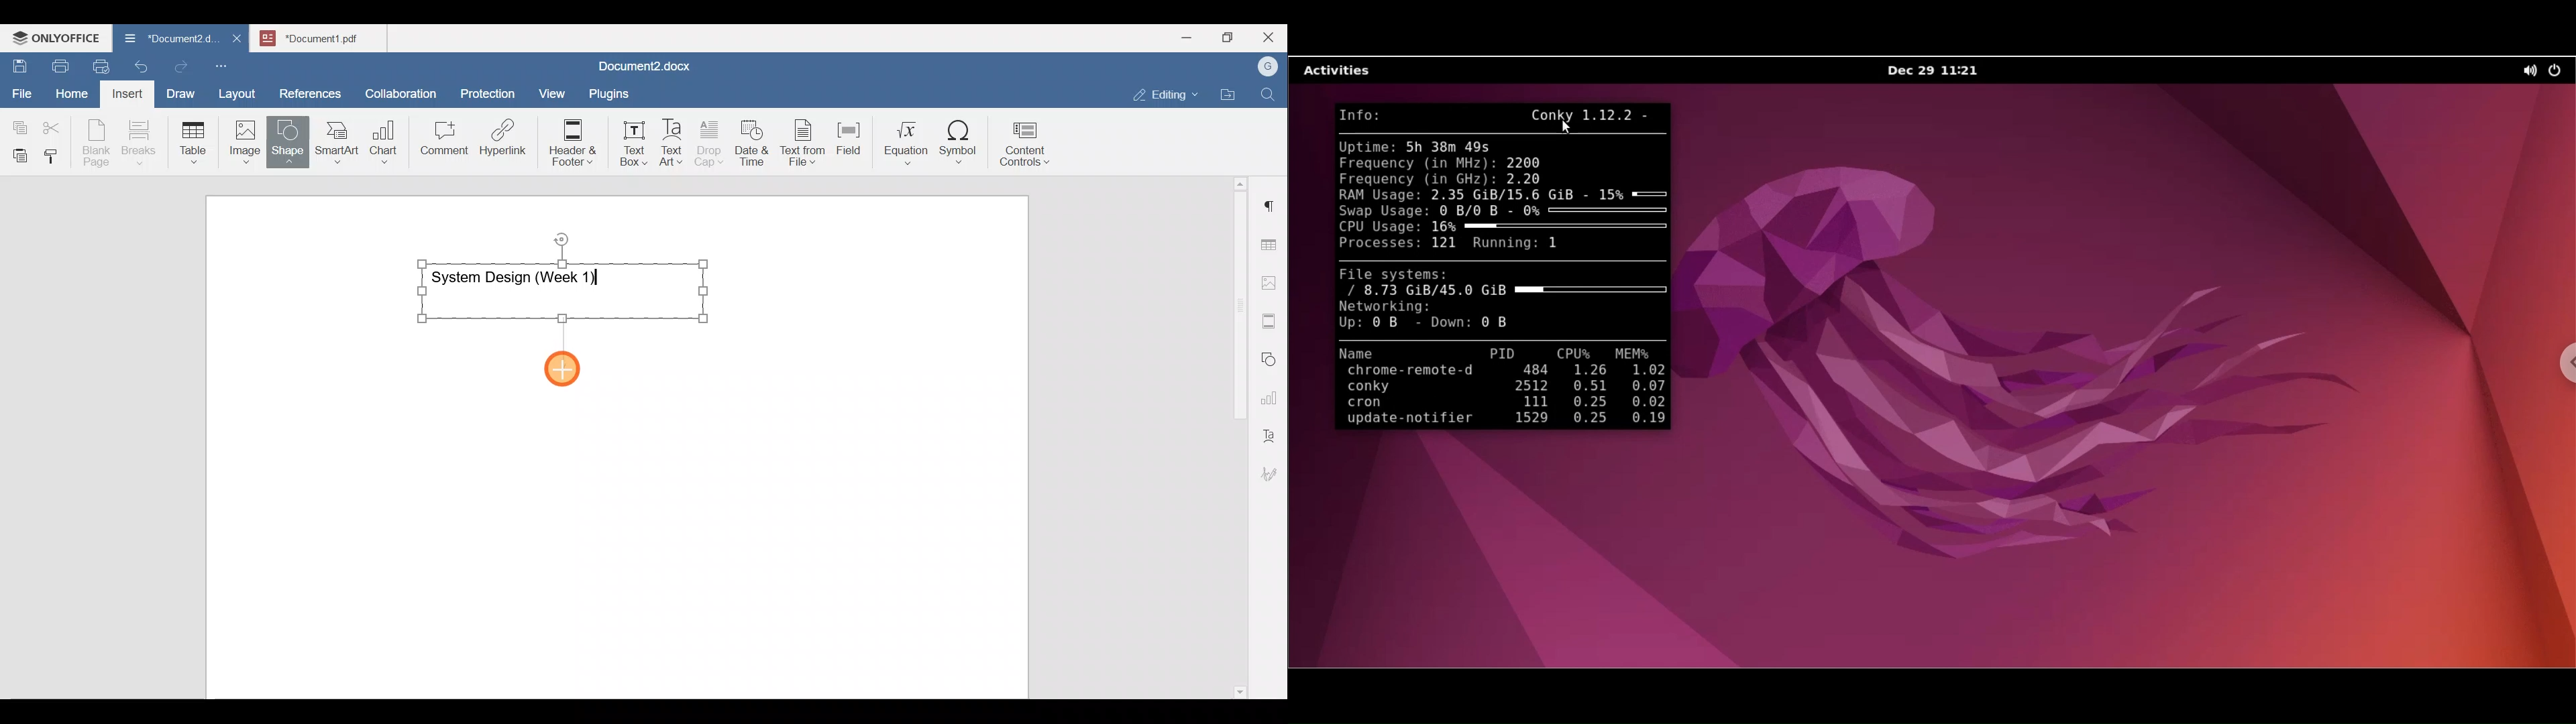  I want to click on Quick print, so click(97, 64).